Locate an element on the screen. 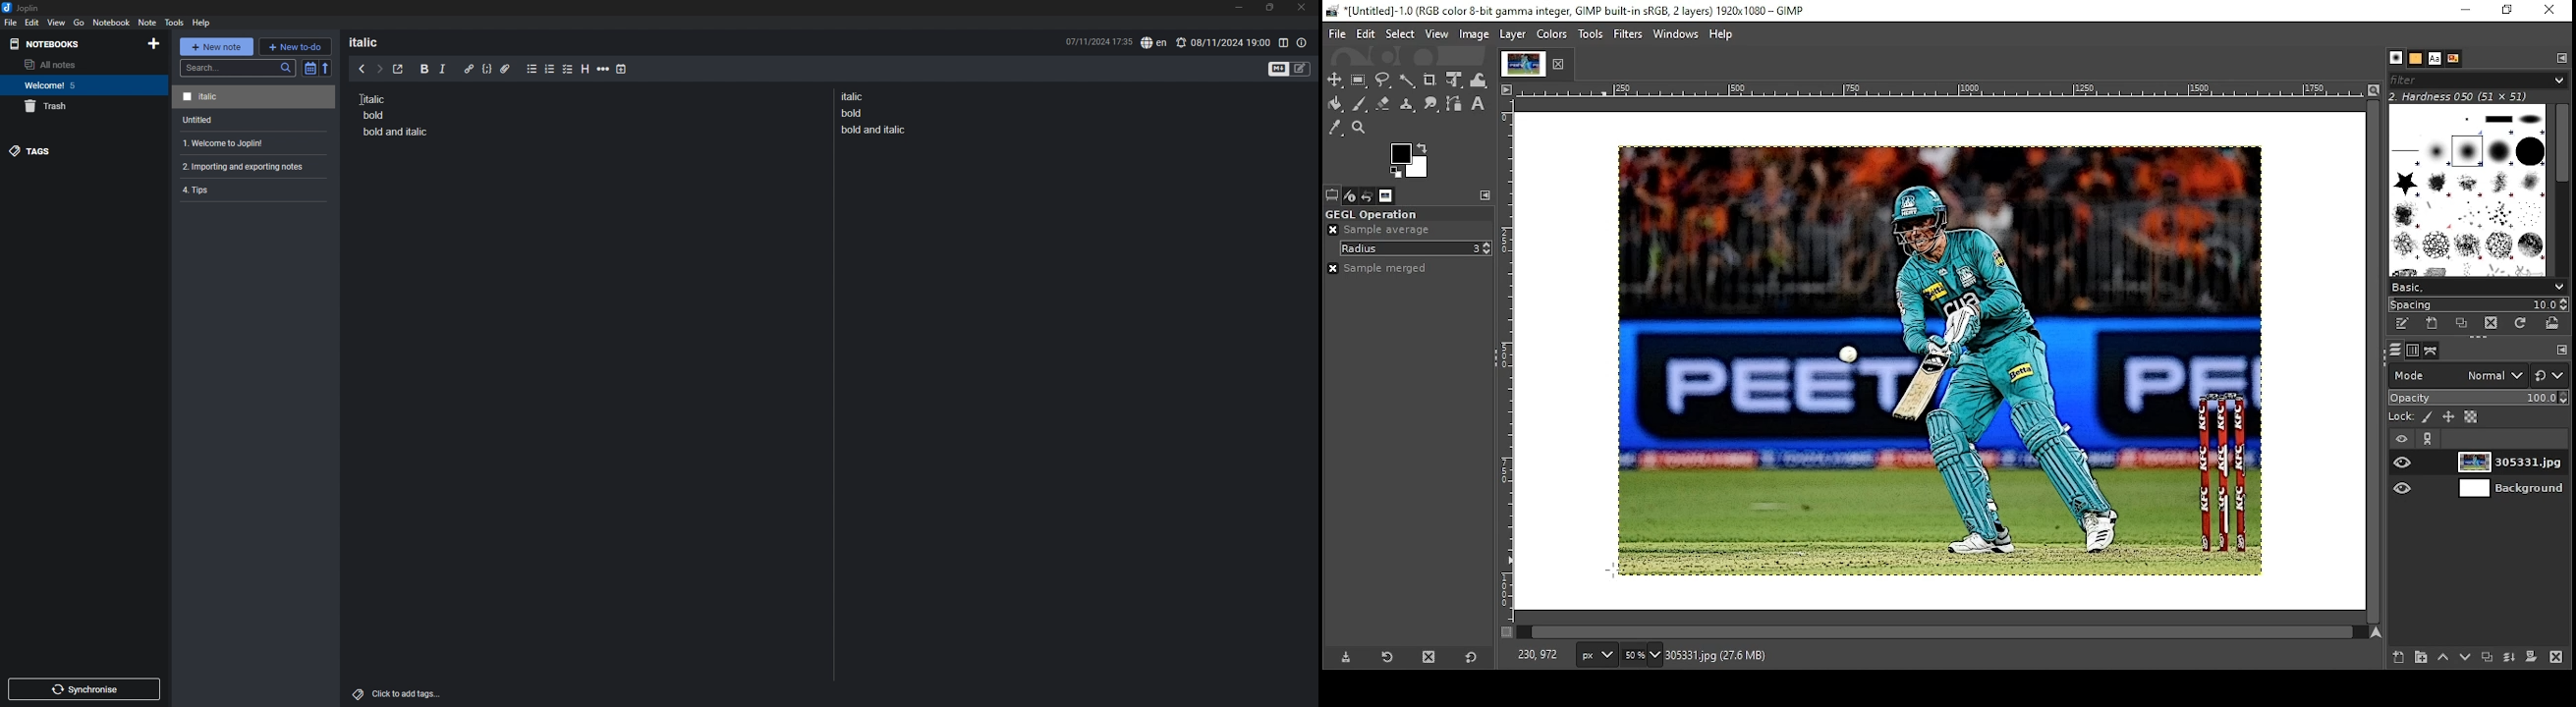  color picker tool is located at coordinates (1335, 128).